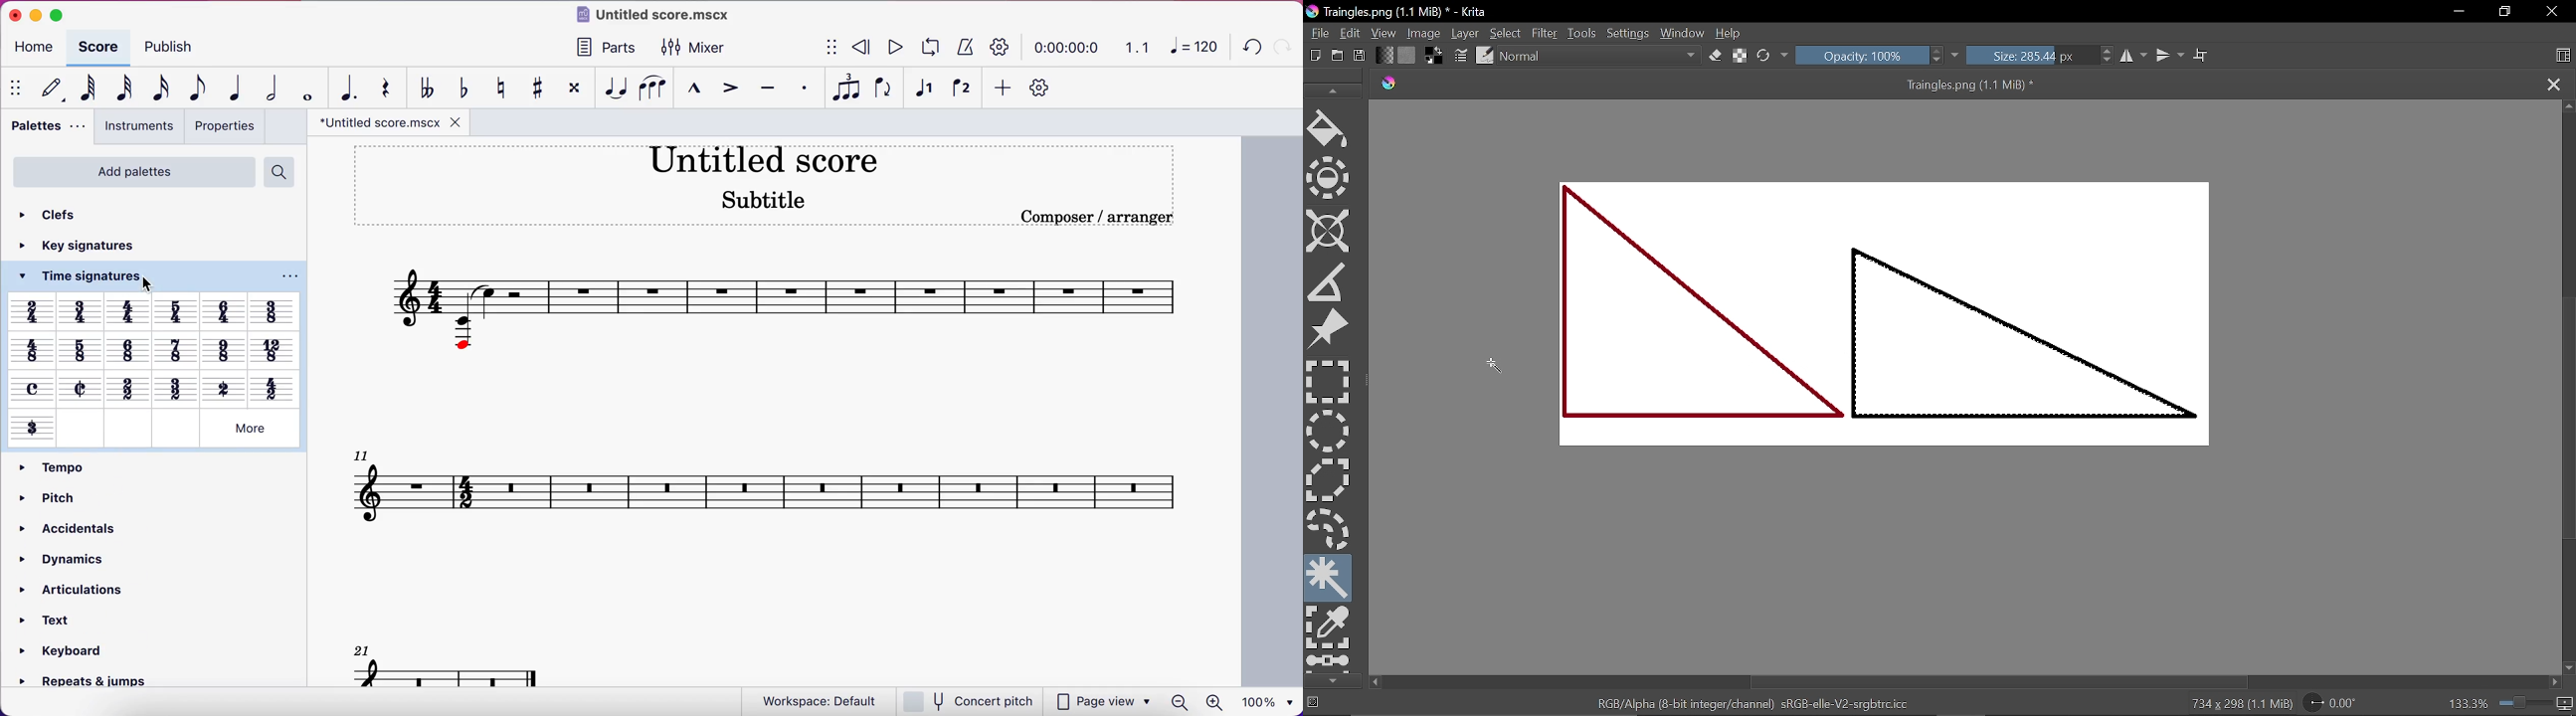 The image size is (2576, 728). What do you see at coordinates (1068, 48) in the screenshot?
I see `0:00:00:0` at bounding box center [1068, 48].